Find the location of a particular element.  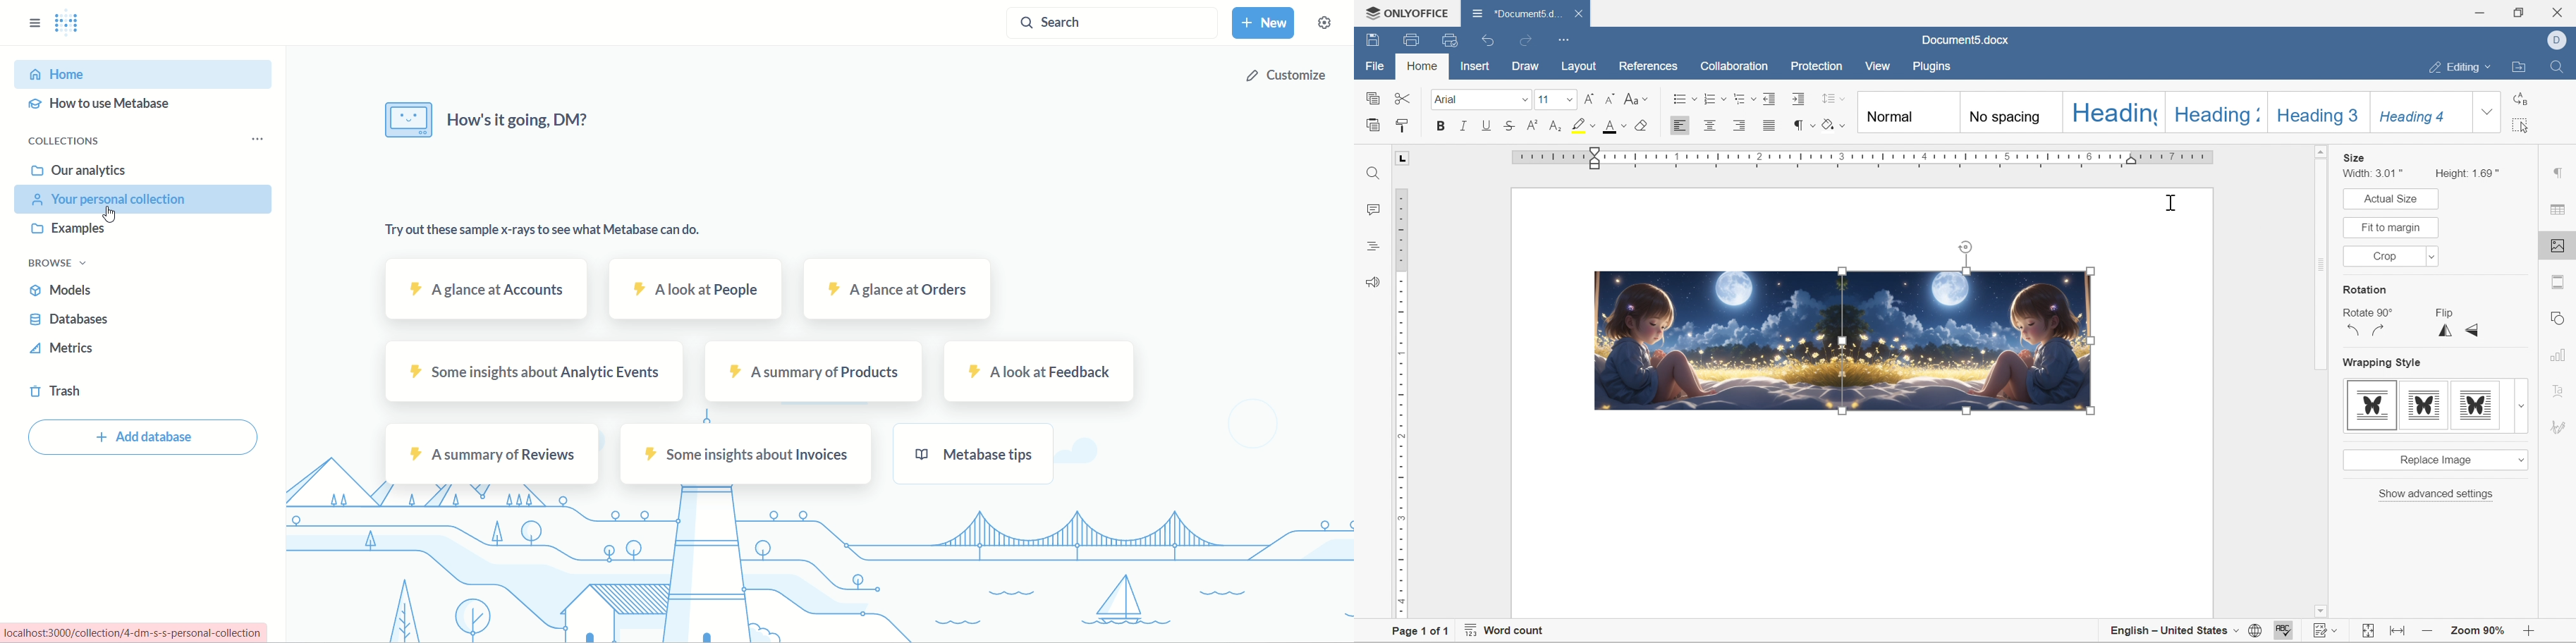

italic is located at coordinates (1463, 125).